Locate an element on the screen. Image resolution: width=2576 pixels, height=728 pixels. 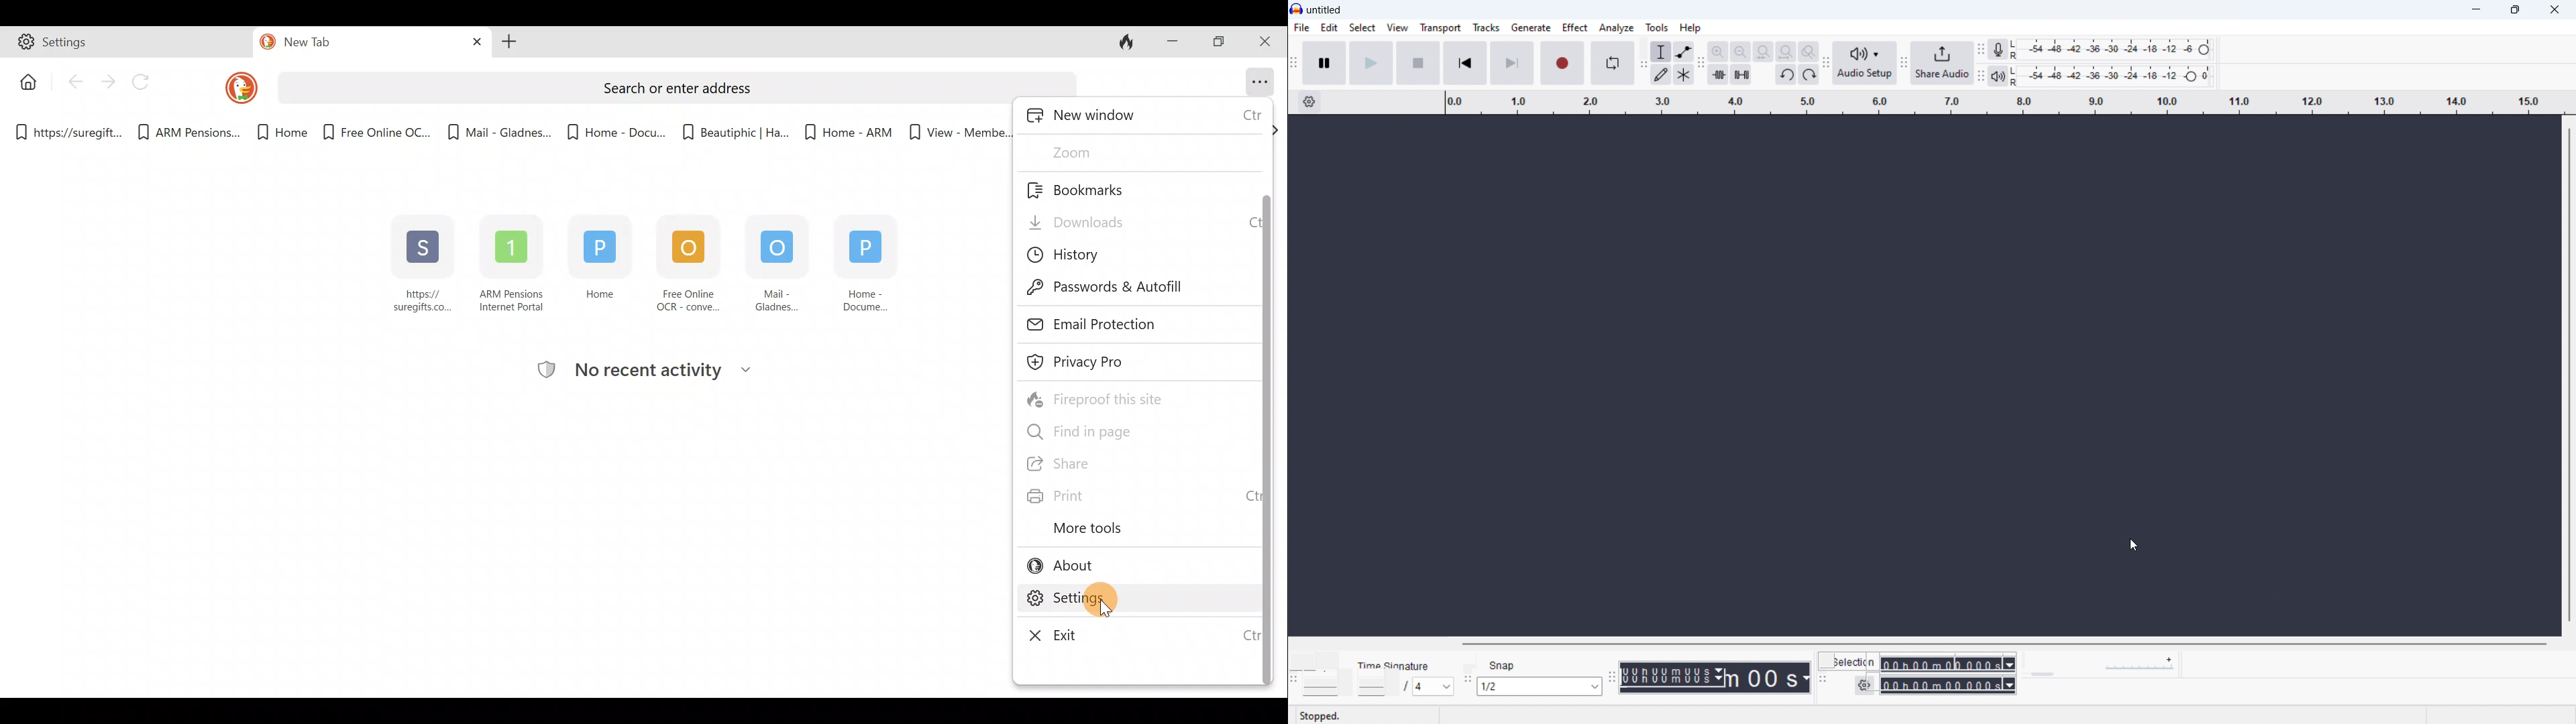
draw tool is located at coordinates (1661, 74).